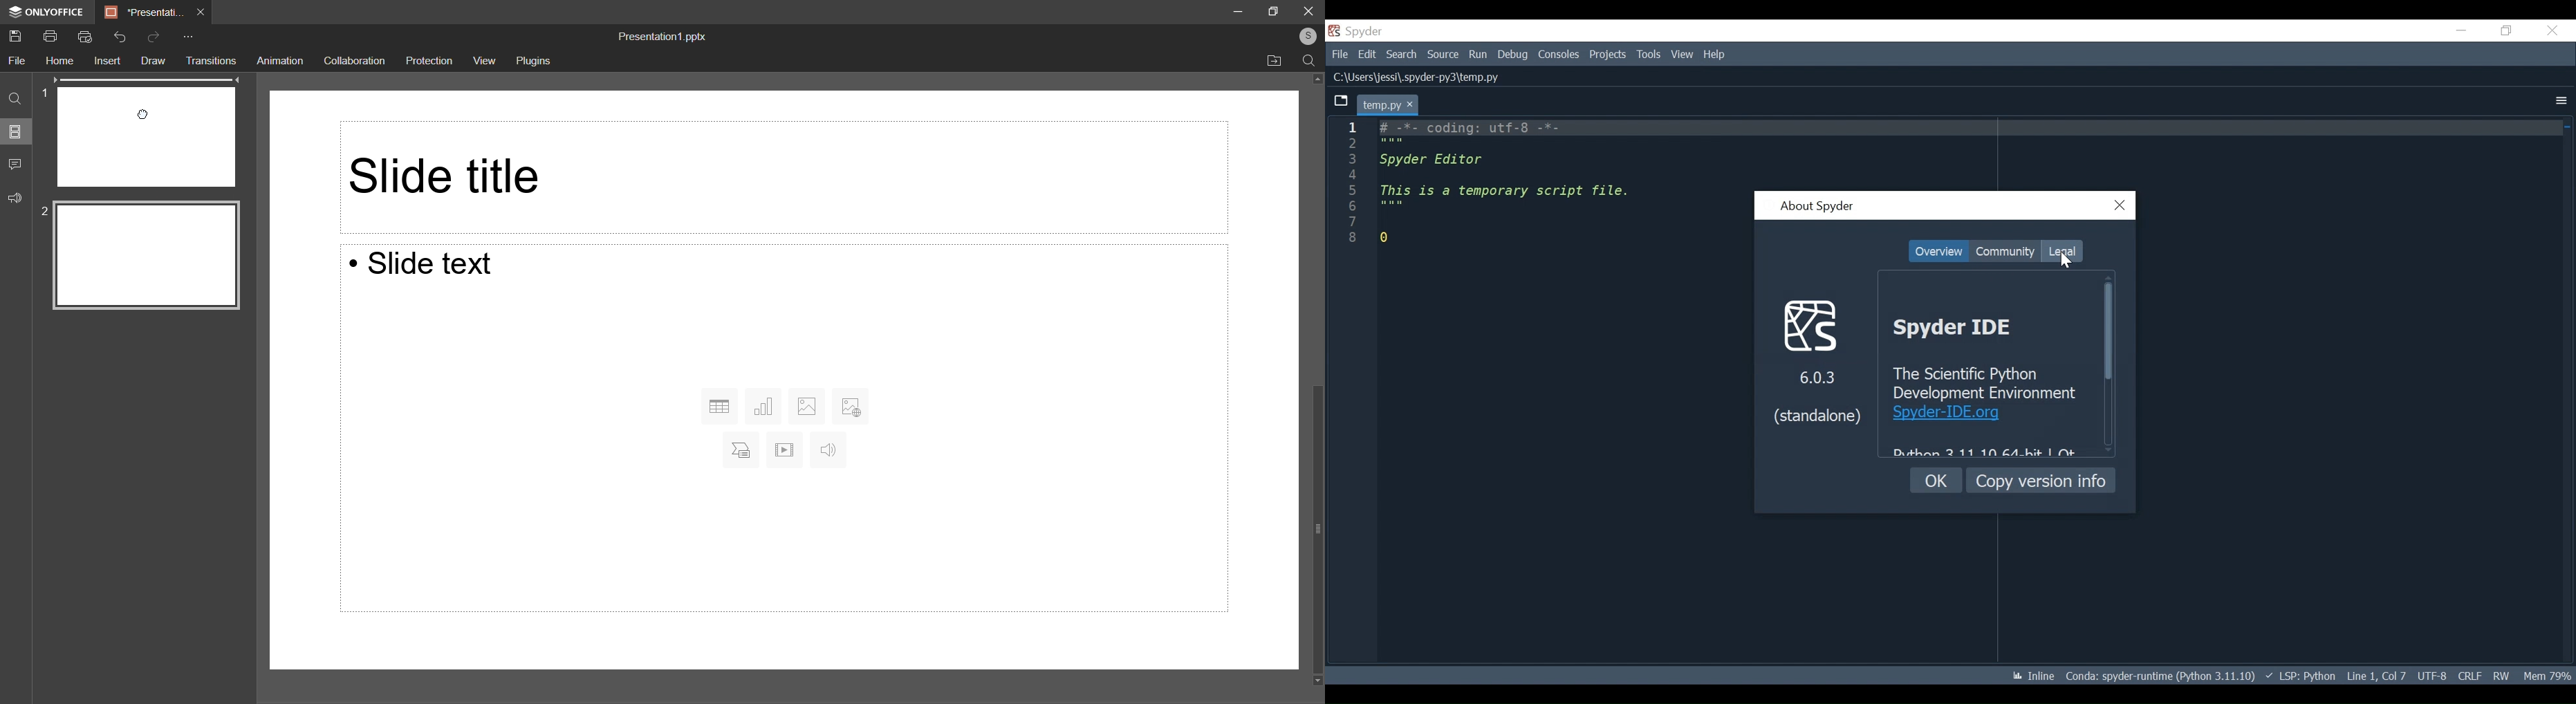 The image size is (2576, 728). Describe the element at coordinates (1991, 394) in the screenshot. I see `The Scientific Python Development Environment  Spyder-IDE.org` at that location.